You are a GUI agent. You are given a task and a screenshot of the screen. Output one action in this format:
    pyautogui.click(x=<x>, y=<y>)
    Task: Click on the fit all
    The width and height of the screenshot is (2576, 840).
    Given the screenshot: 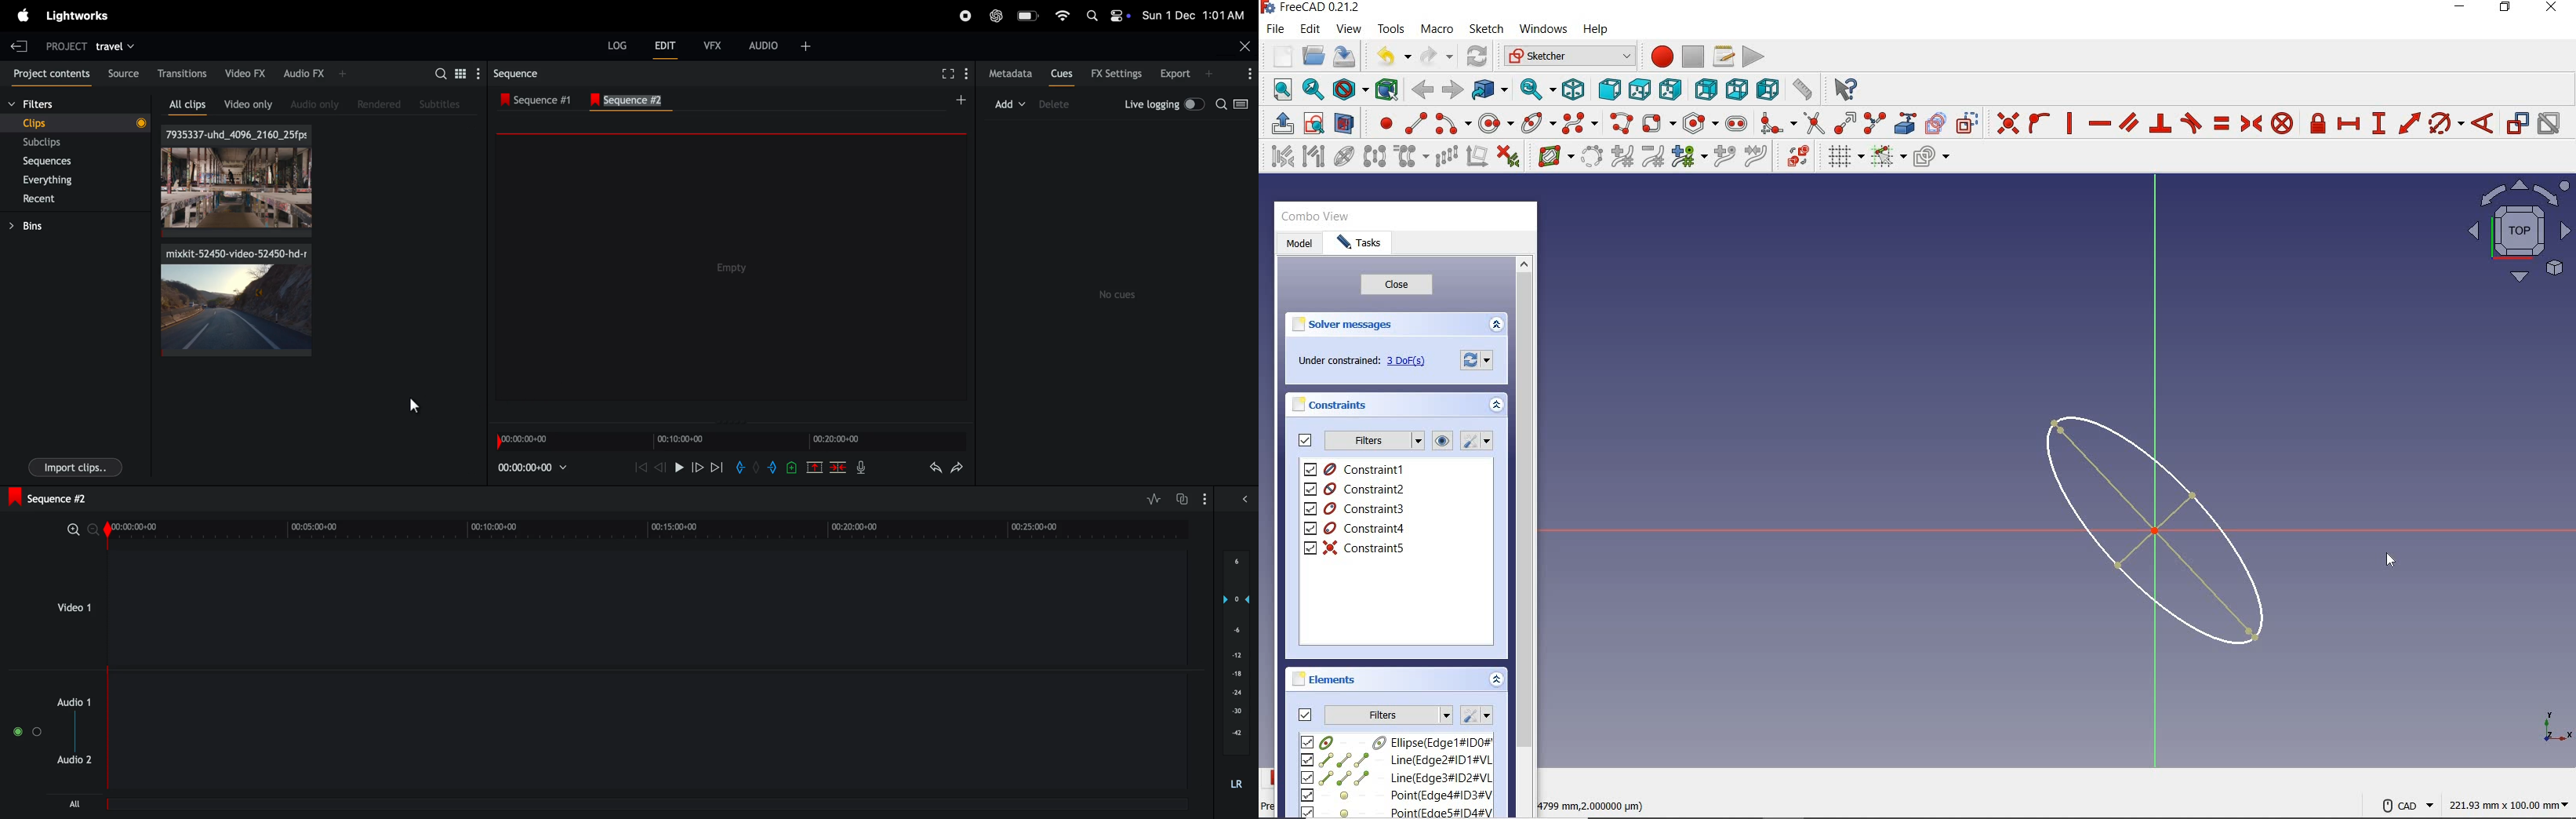 What is the action you would take?
    pyautogui.click(x=1278, y=91)
    